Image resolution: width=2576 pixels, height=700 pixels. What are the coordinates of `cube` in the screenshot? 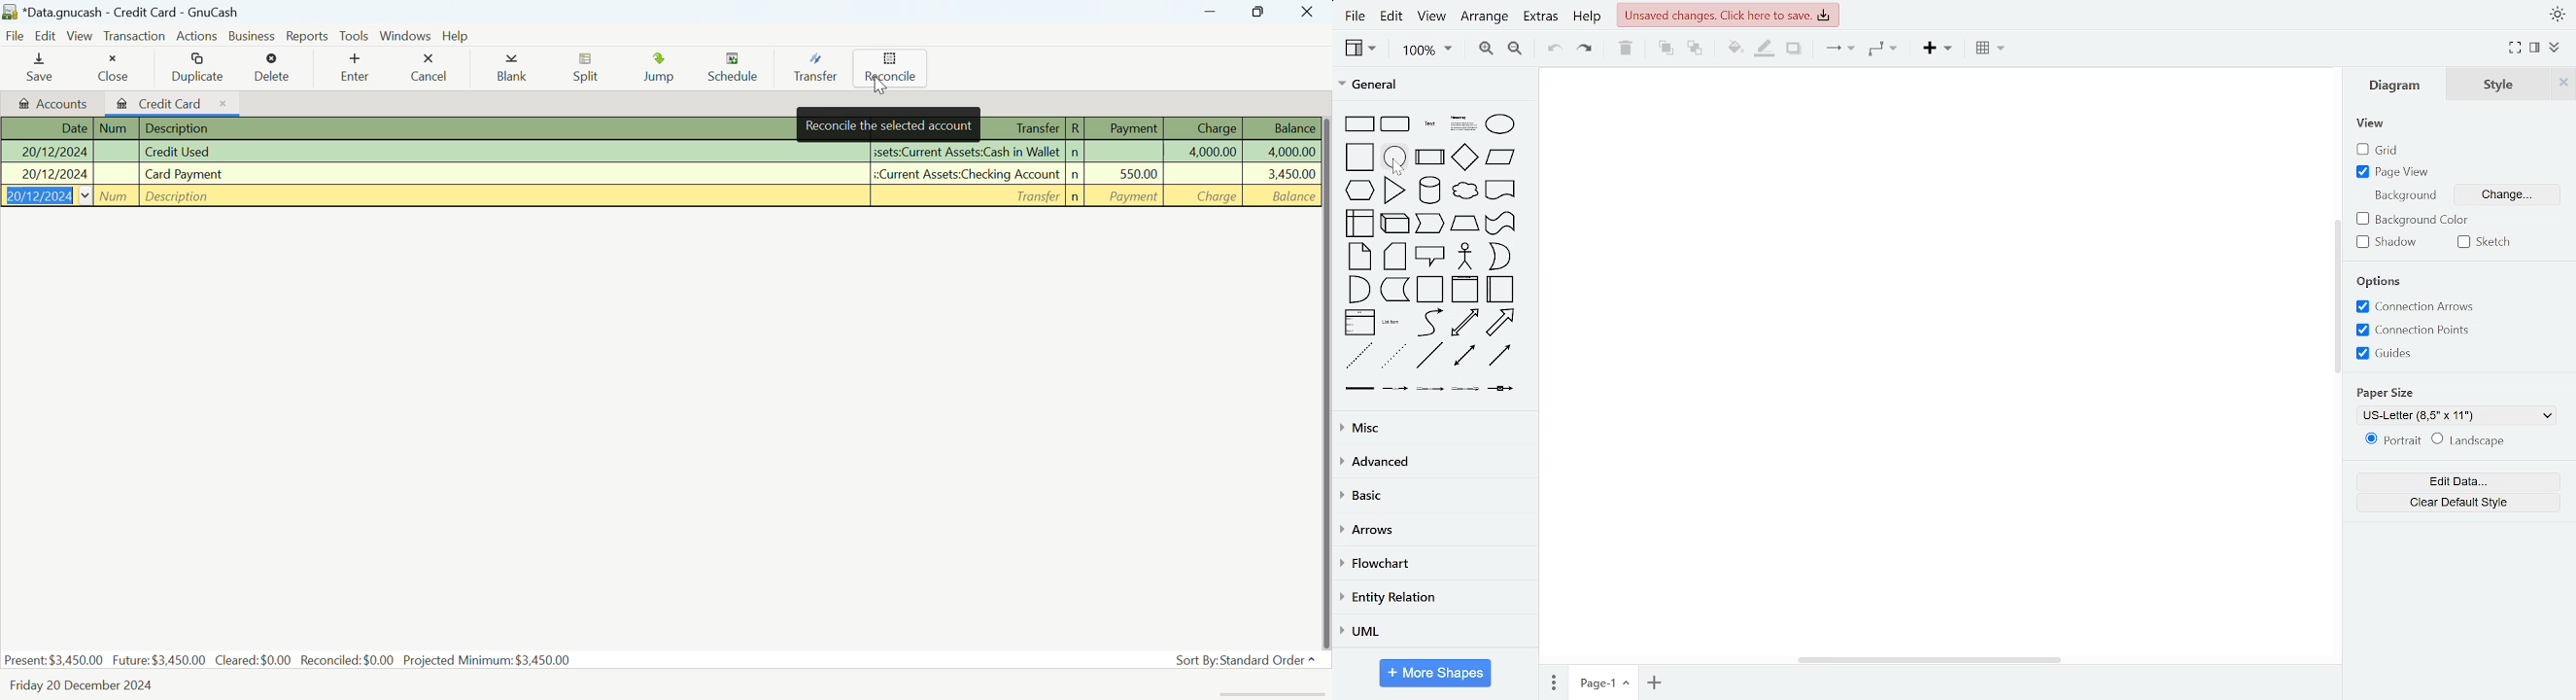 It's located at (1394, 224).